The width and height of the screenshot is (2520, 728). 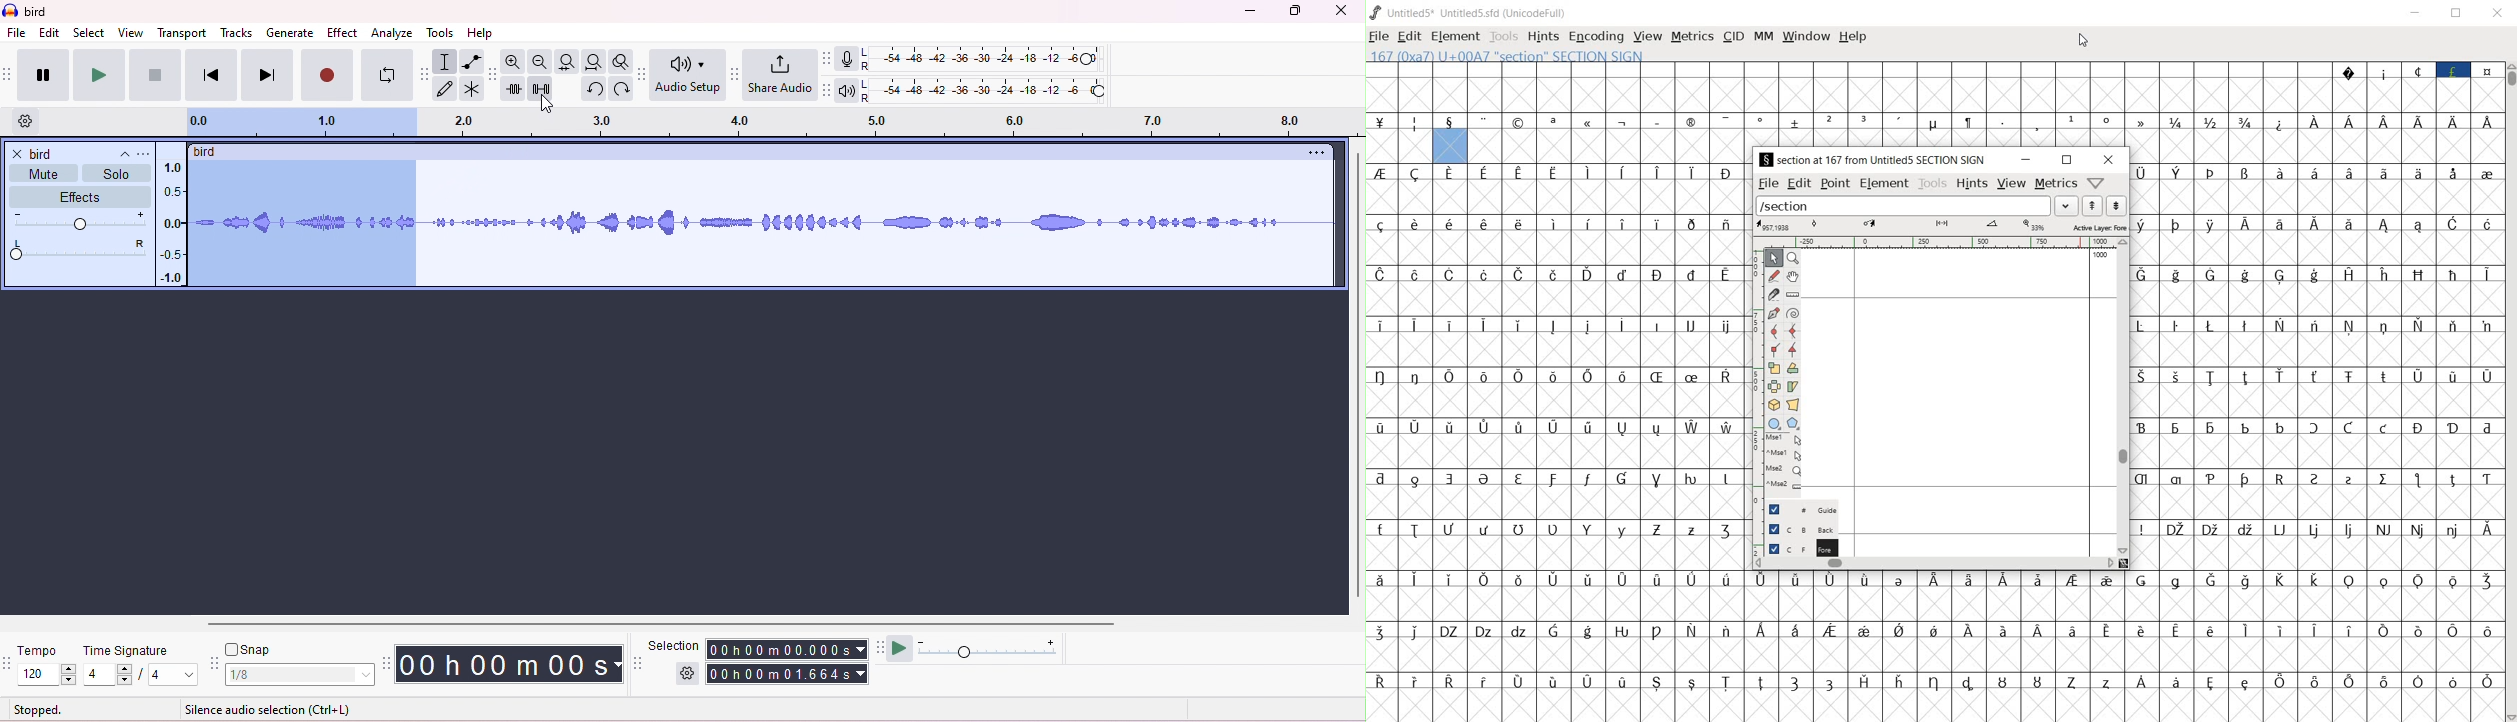 I want to click on close, so click(x=2108, y=160).